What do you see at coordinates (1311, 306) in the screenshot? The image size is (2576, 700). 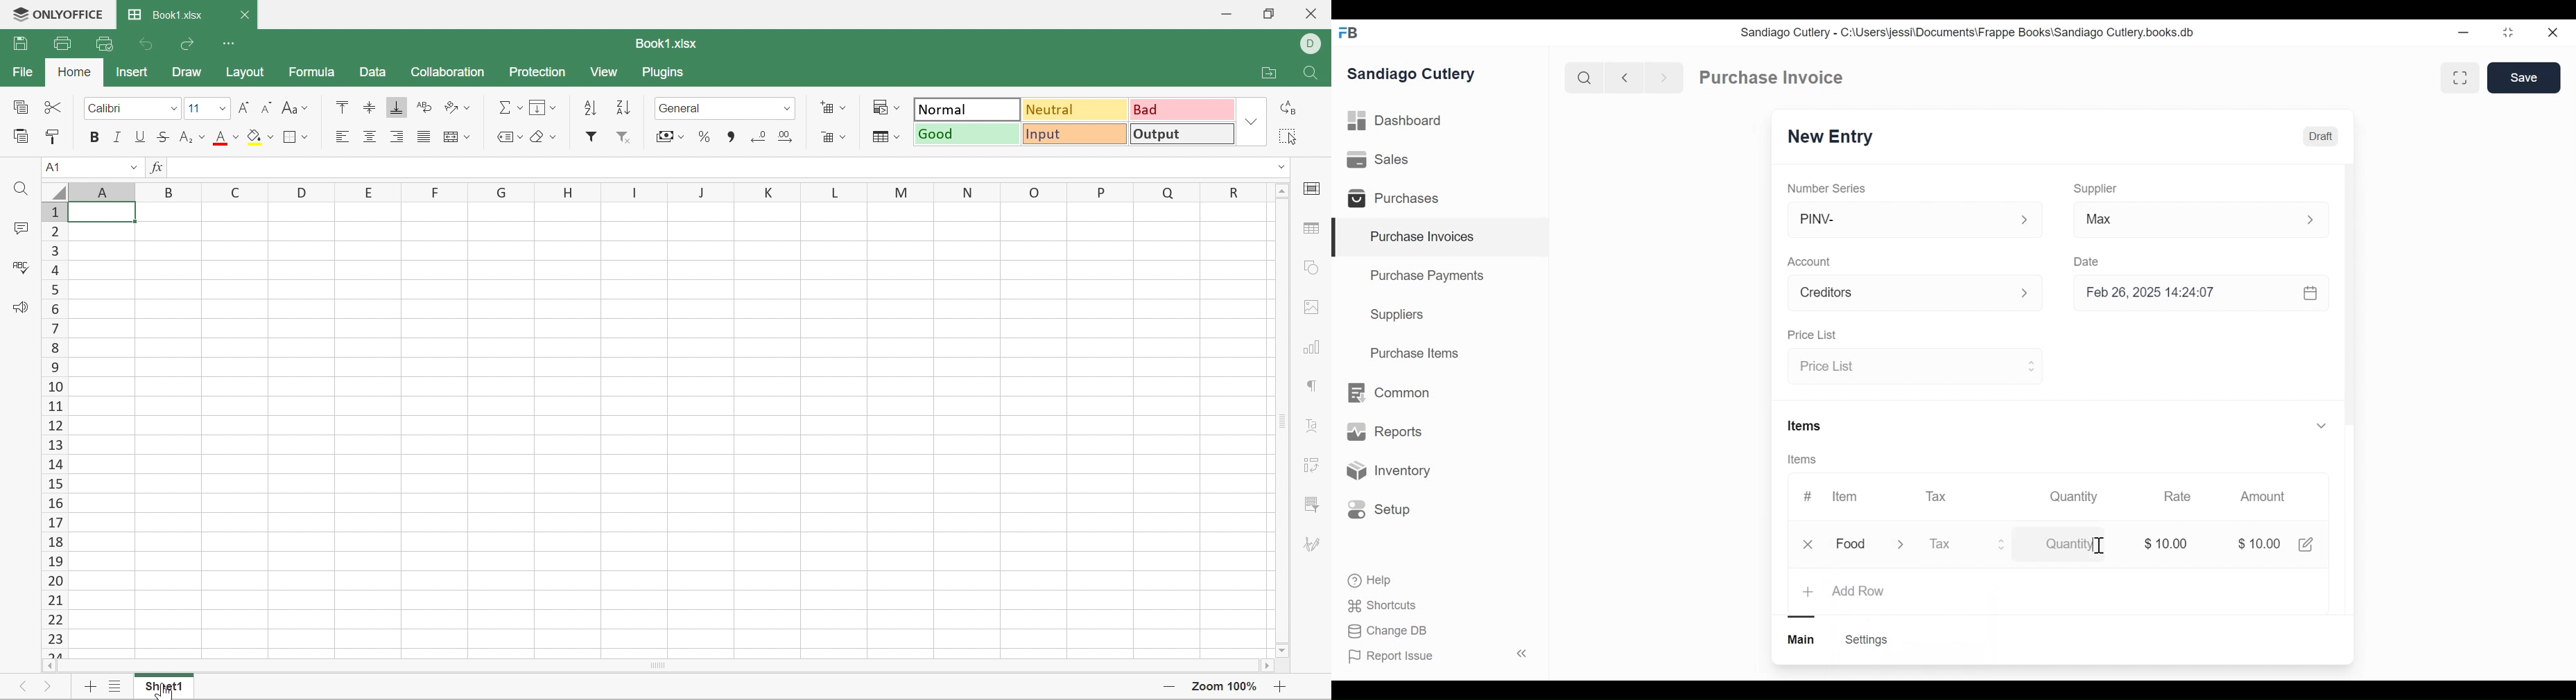 I see `Image settings` at bounding box center [1311, 306].